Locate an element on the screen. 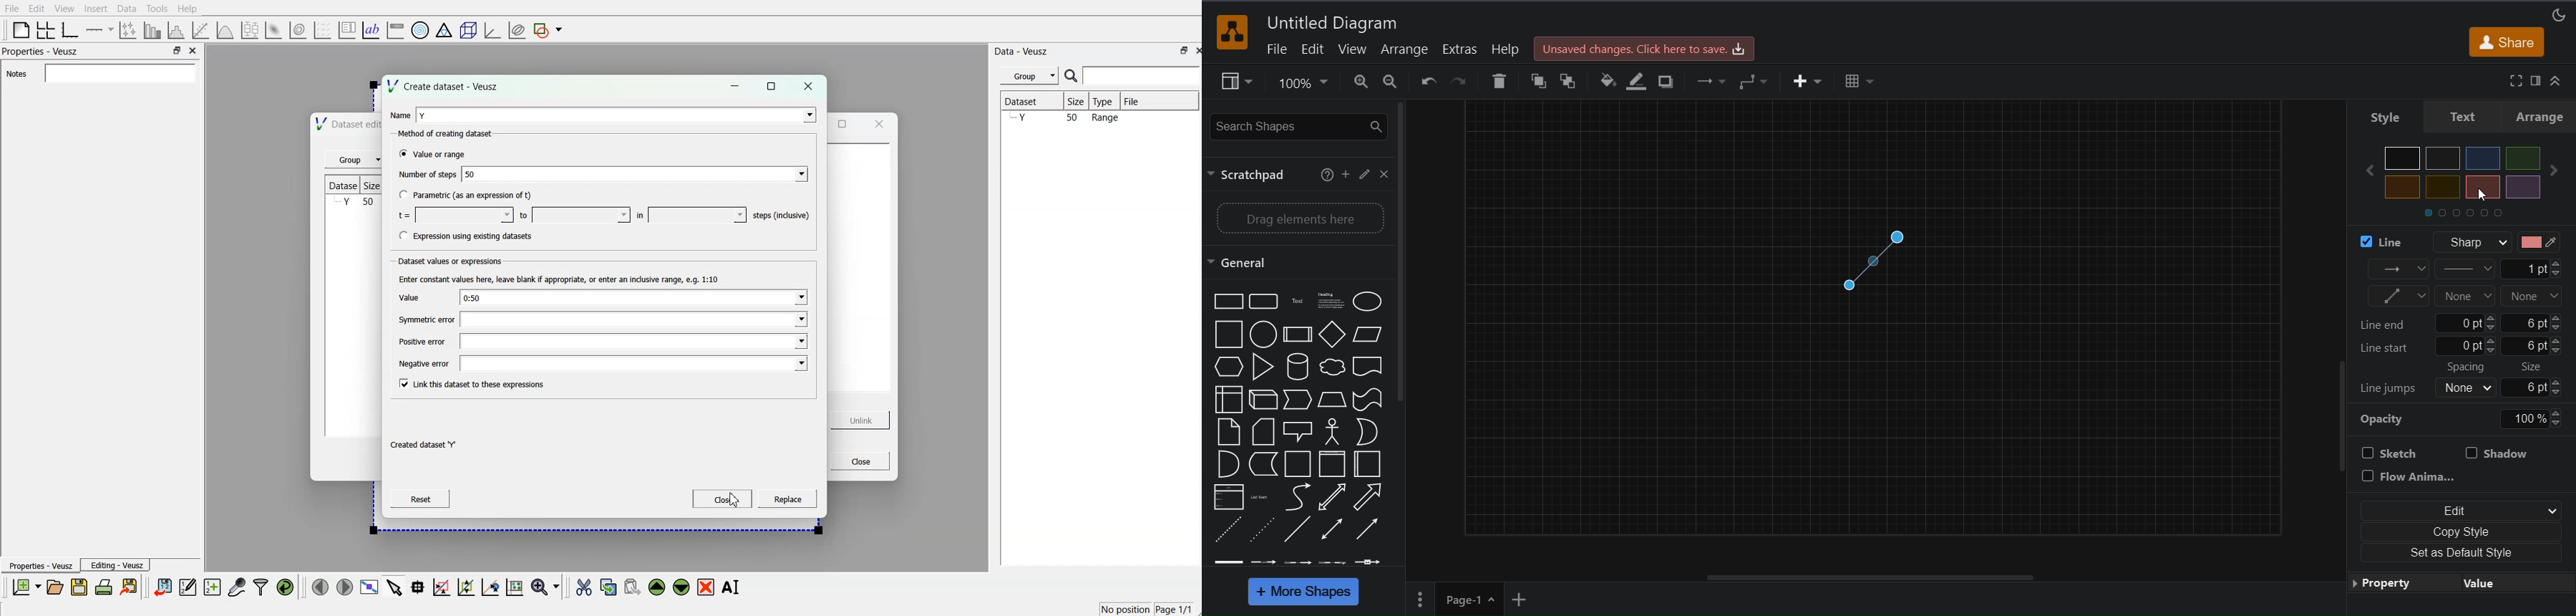 This screenshot has width=2576, height=616. arrange is located at coordinates (1404, 49).